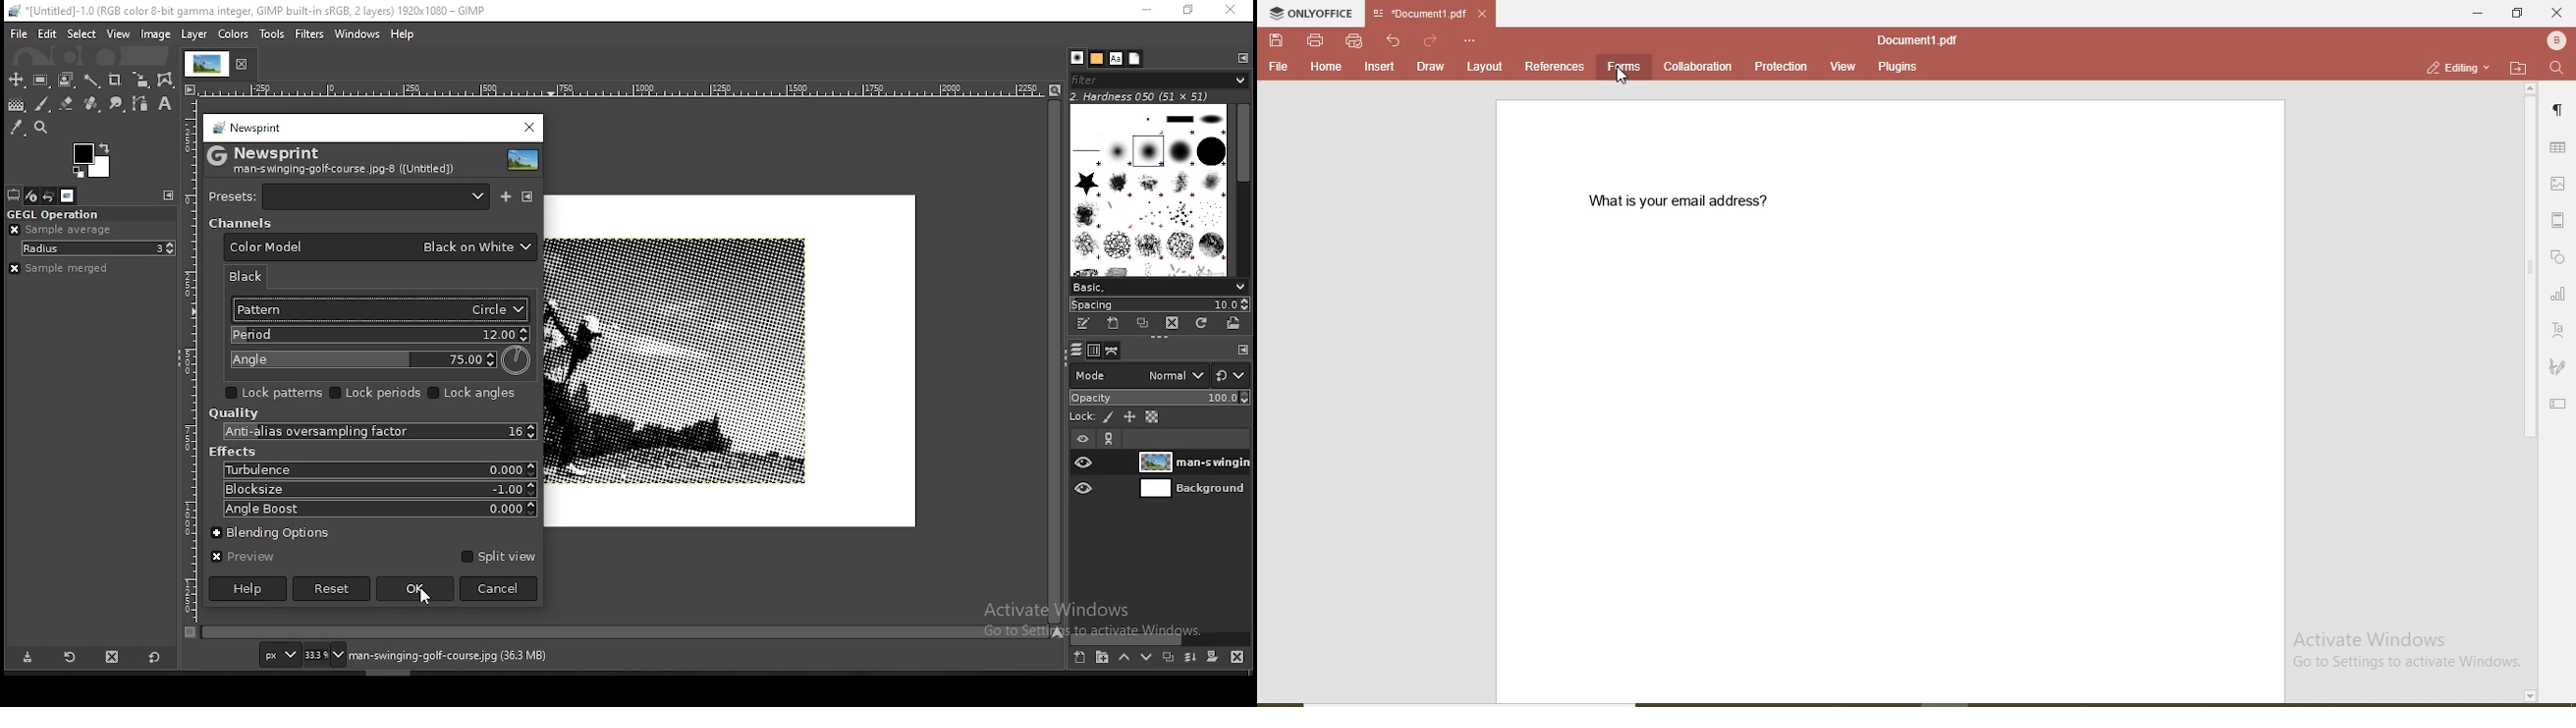 The height and width of the screenshot is (728, 2576). Describe the element at coordinates (248, 588) in the screenshot. I see `help` at that location.